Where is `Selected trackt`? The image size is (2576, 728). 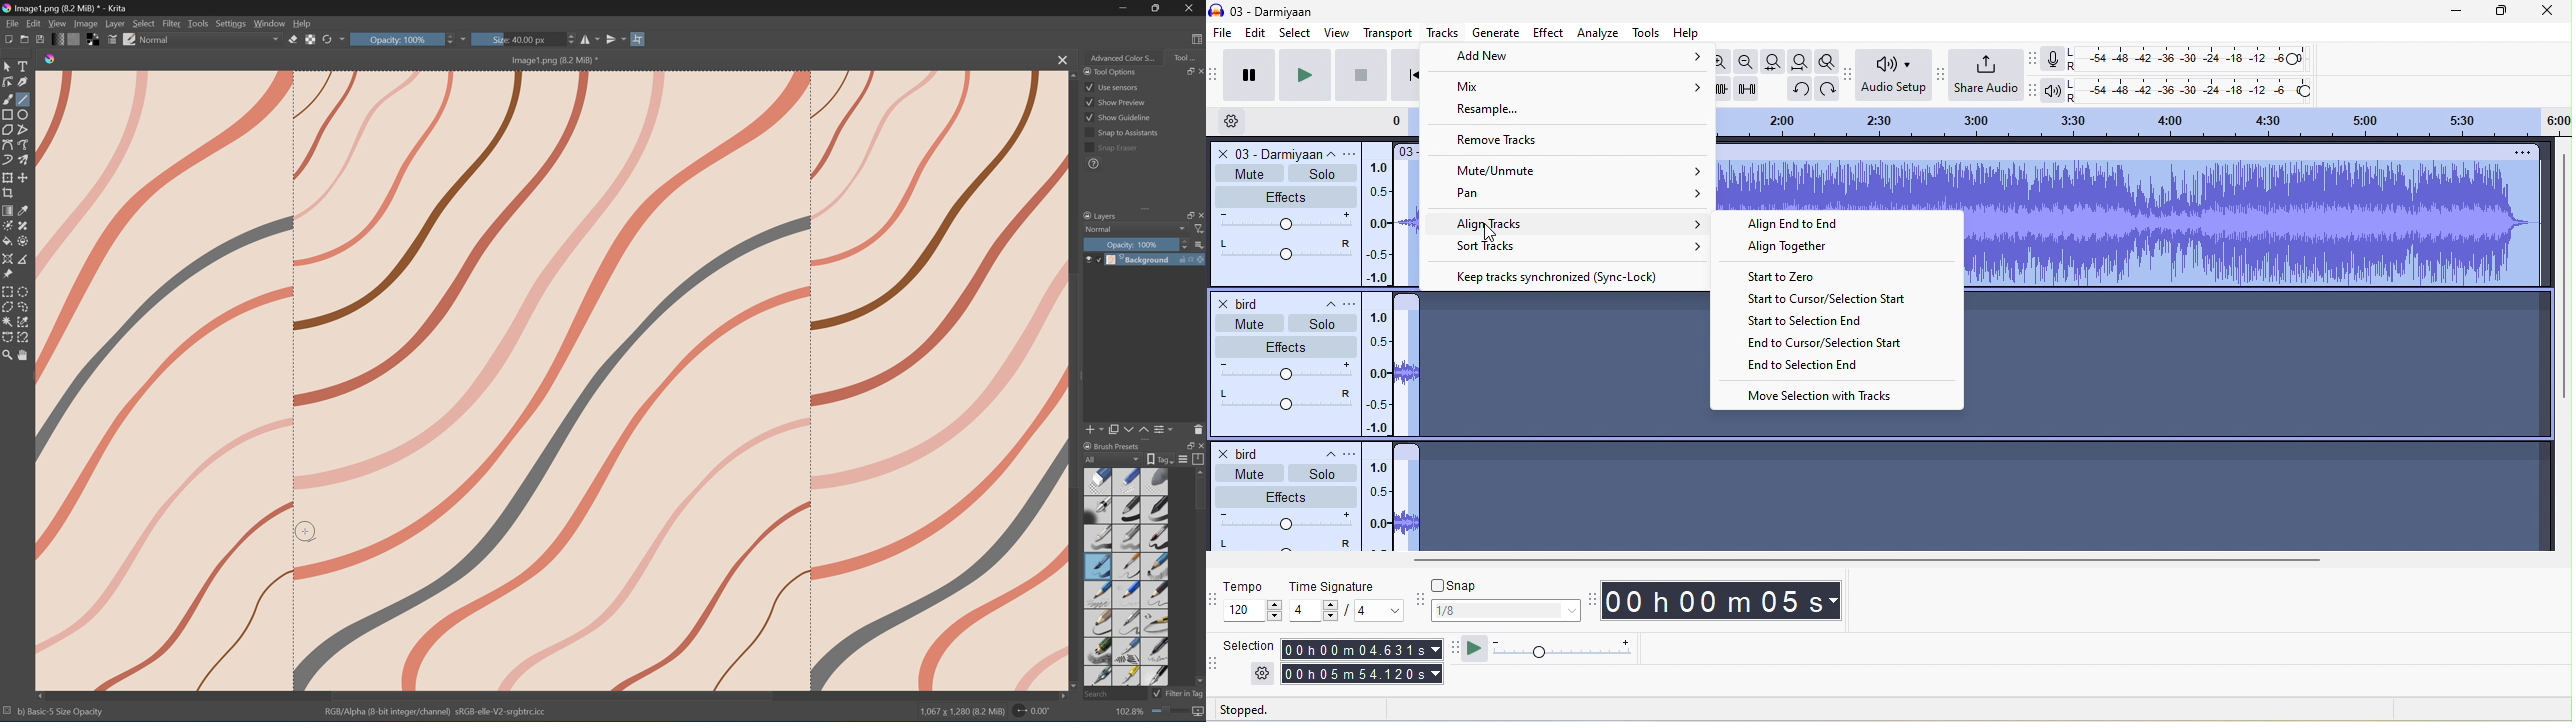
Selected trackt is located at coordinates (1678, 480).